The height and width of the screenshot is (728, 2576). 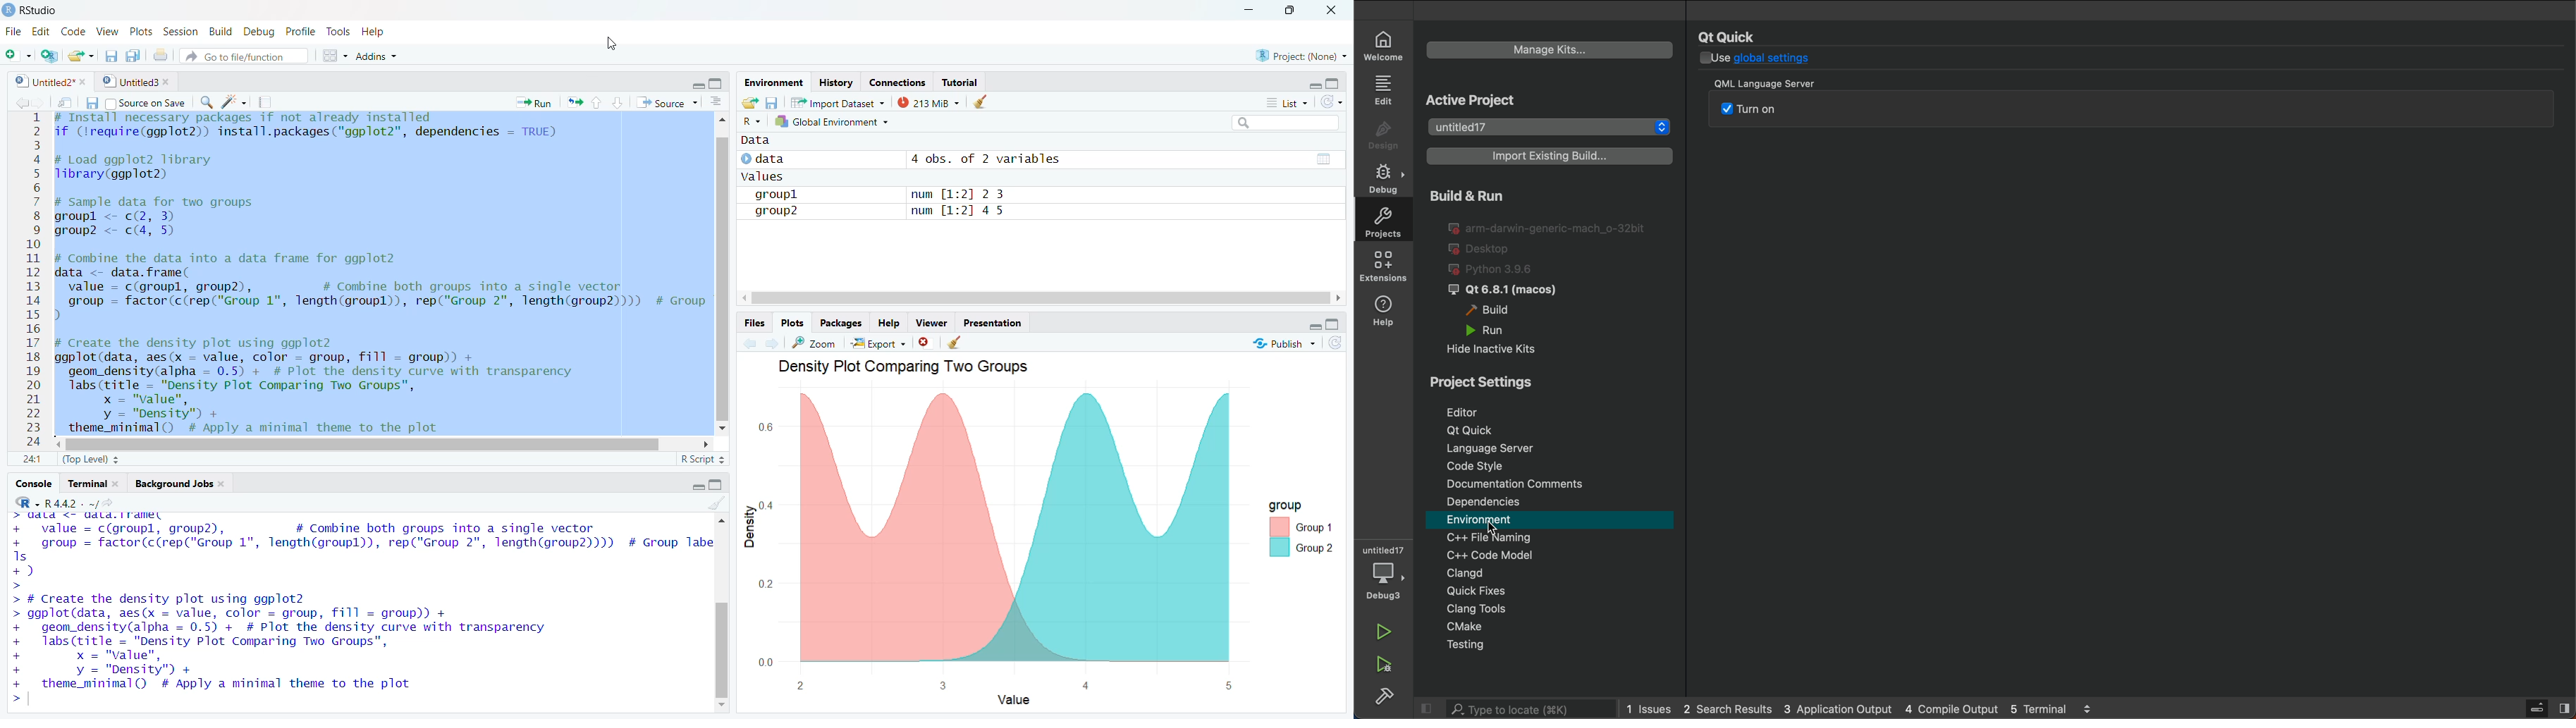 I want to click on IMPORT DATASET, so click(x=838, y=104).